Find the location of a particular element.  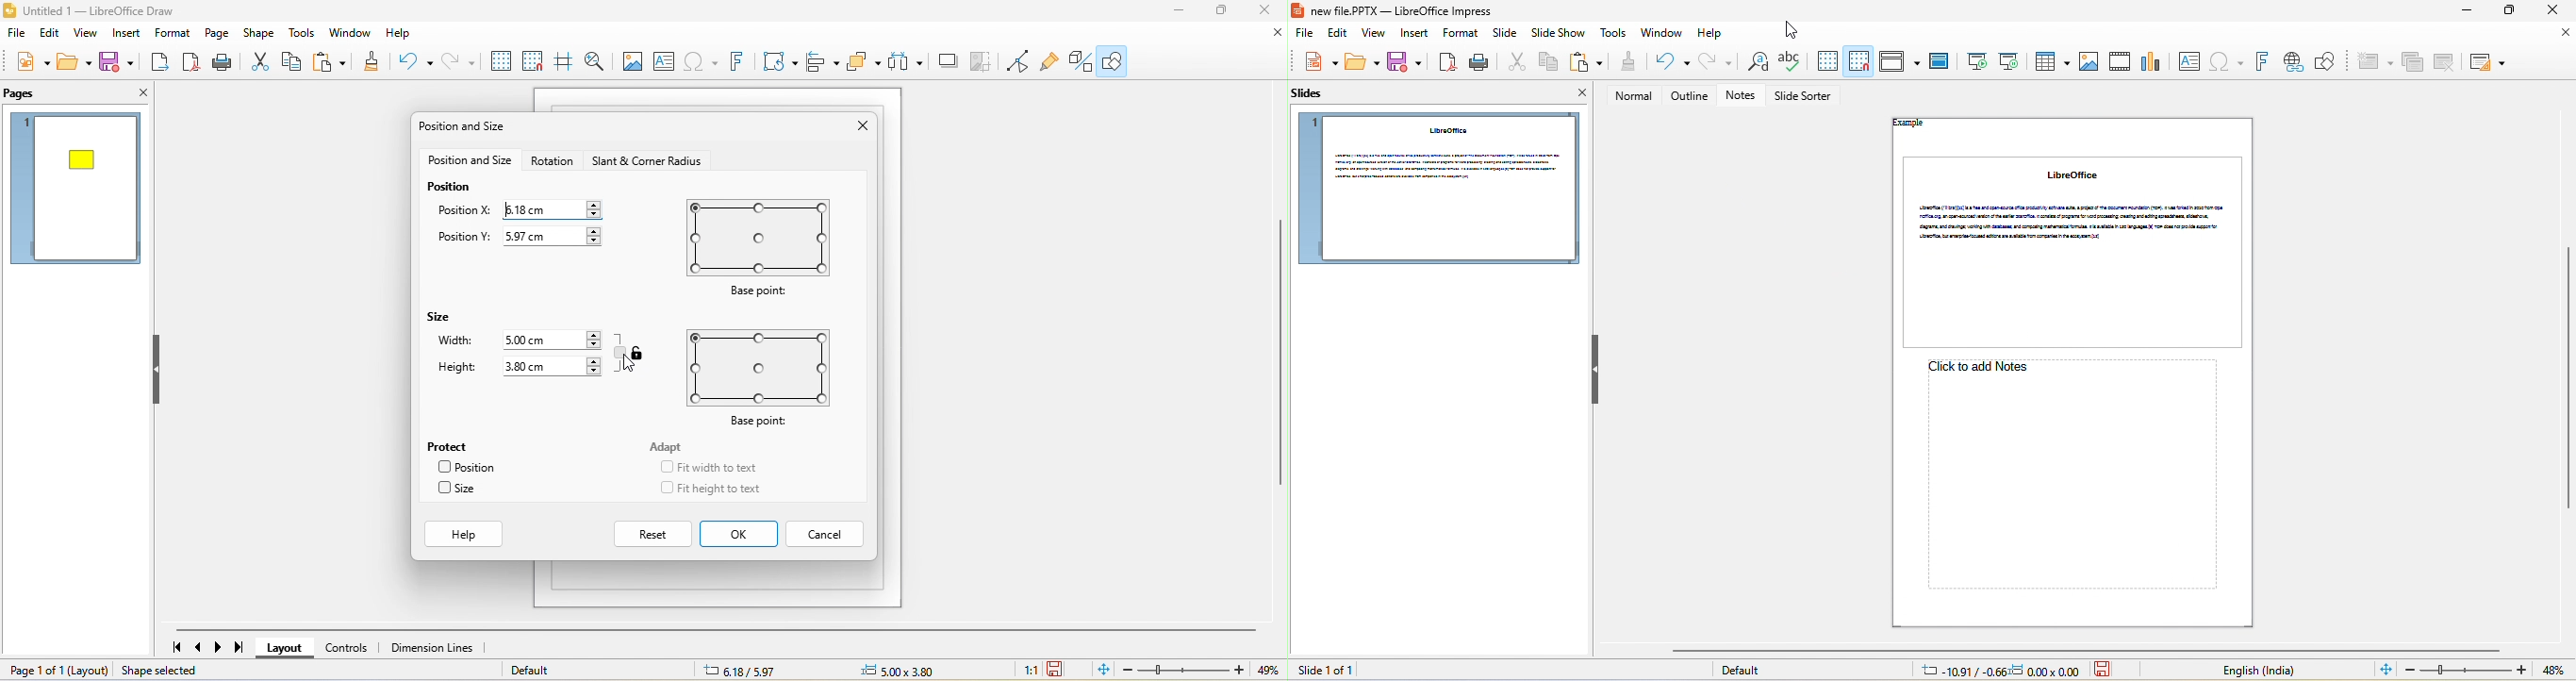

rotation is located at coordinates (553, 162).